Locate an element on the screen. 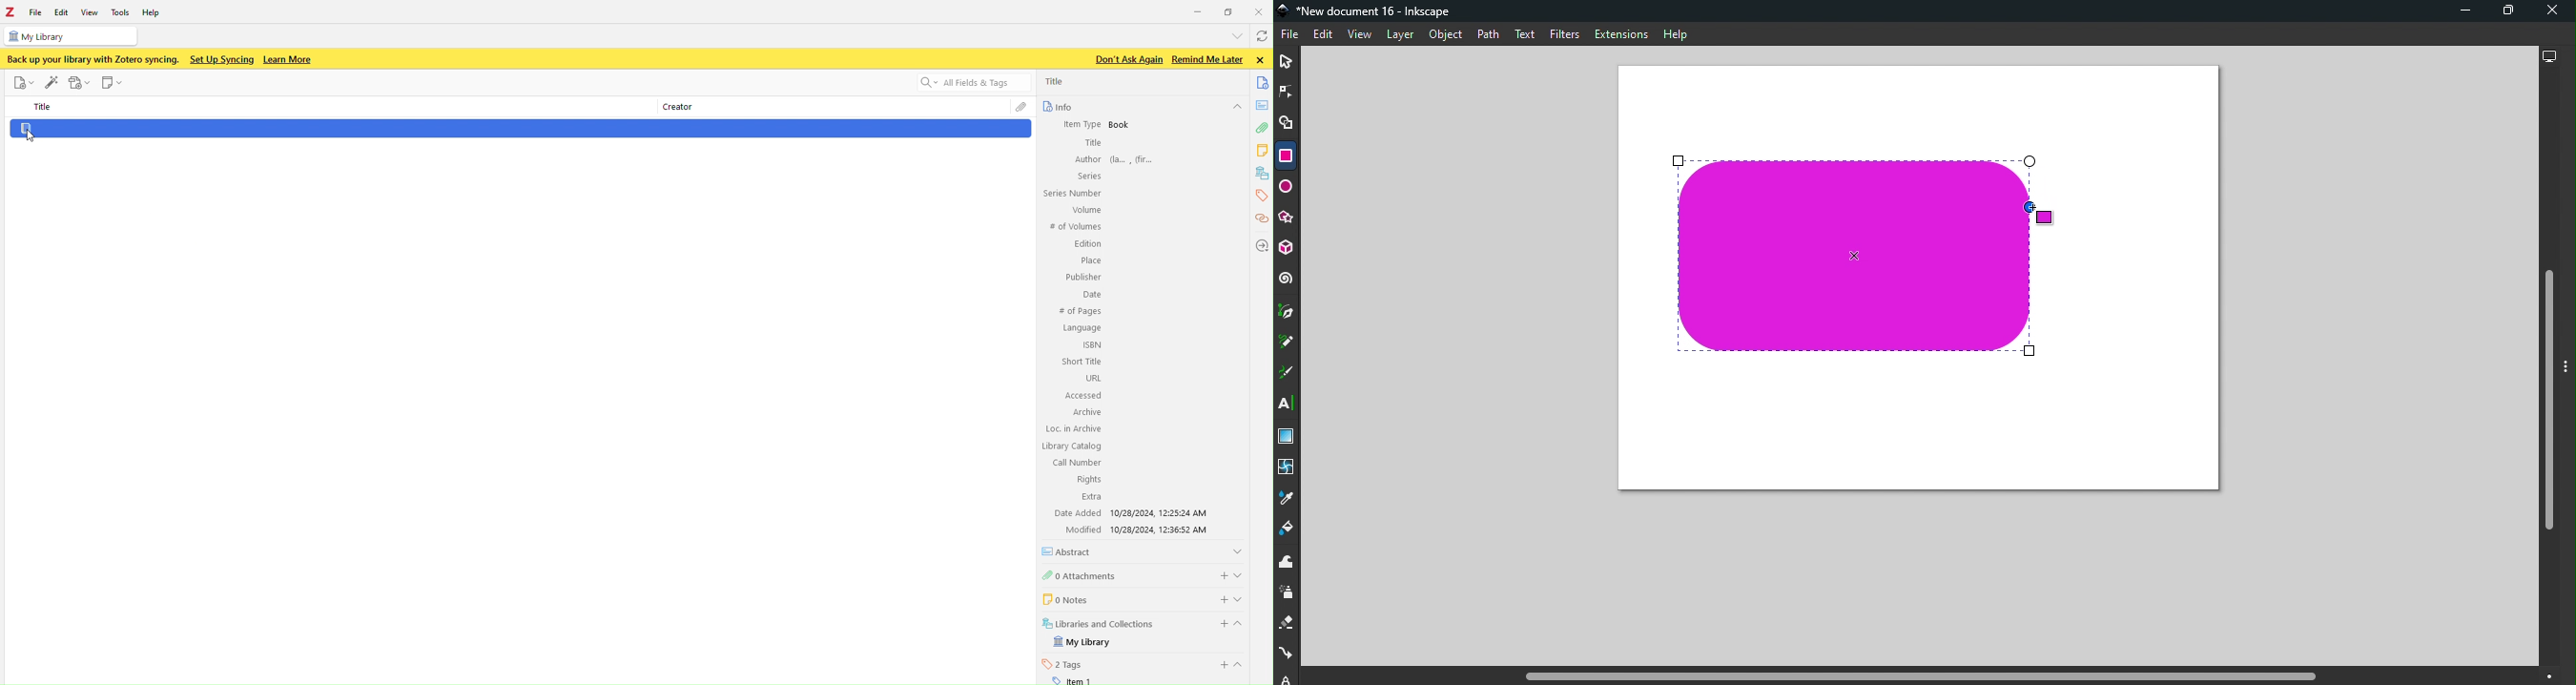 This screenshot has height=700, width=2576. Ellipse/Arc tool is located at coordinates (1287, 189).